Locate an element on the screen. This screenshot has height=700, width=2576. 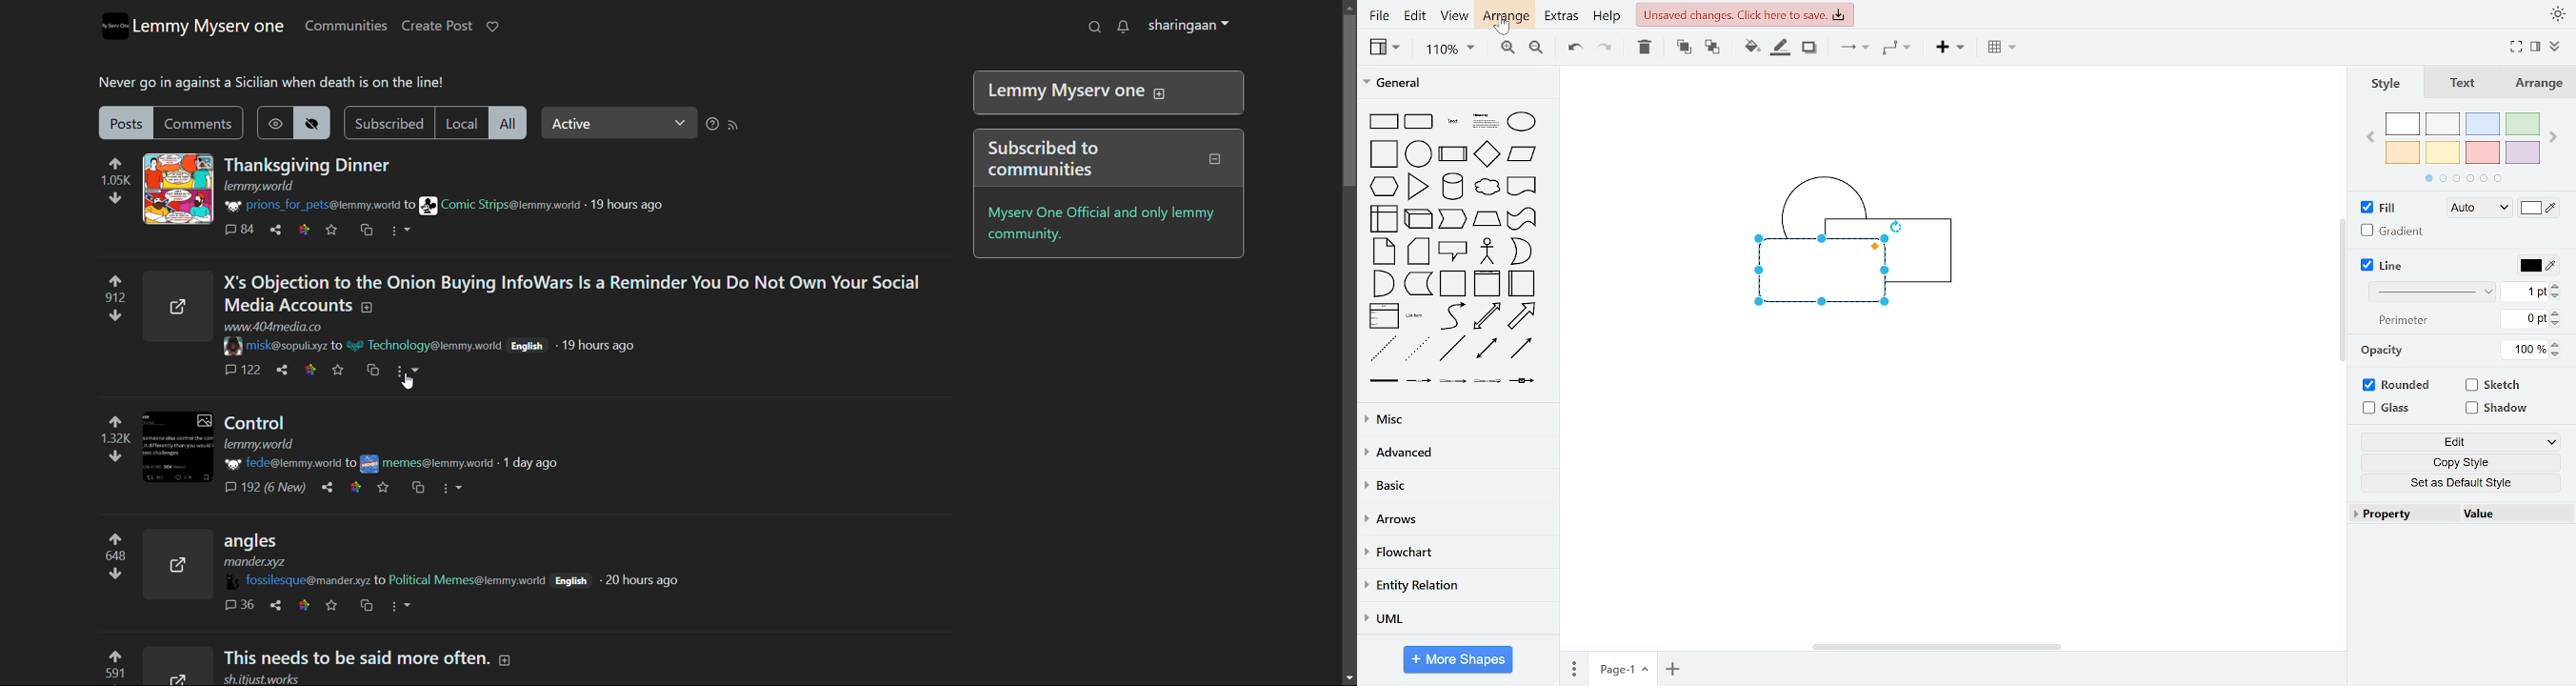
URL is located at coordinates (260, 187).